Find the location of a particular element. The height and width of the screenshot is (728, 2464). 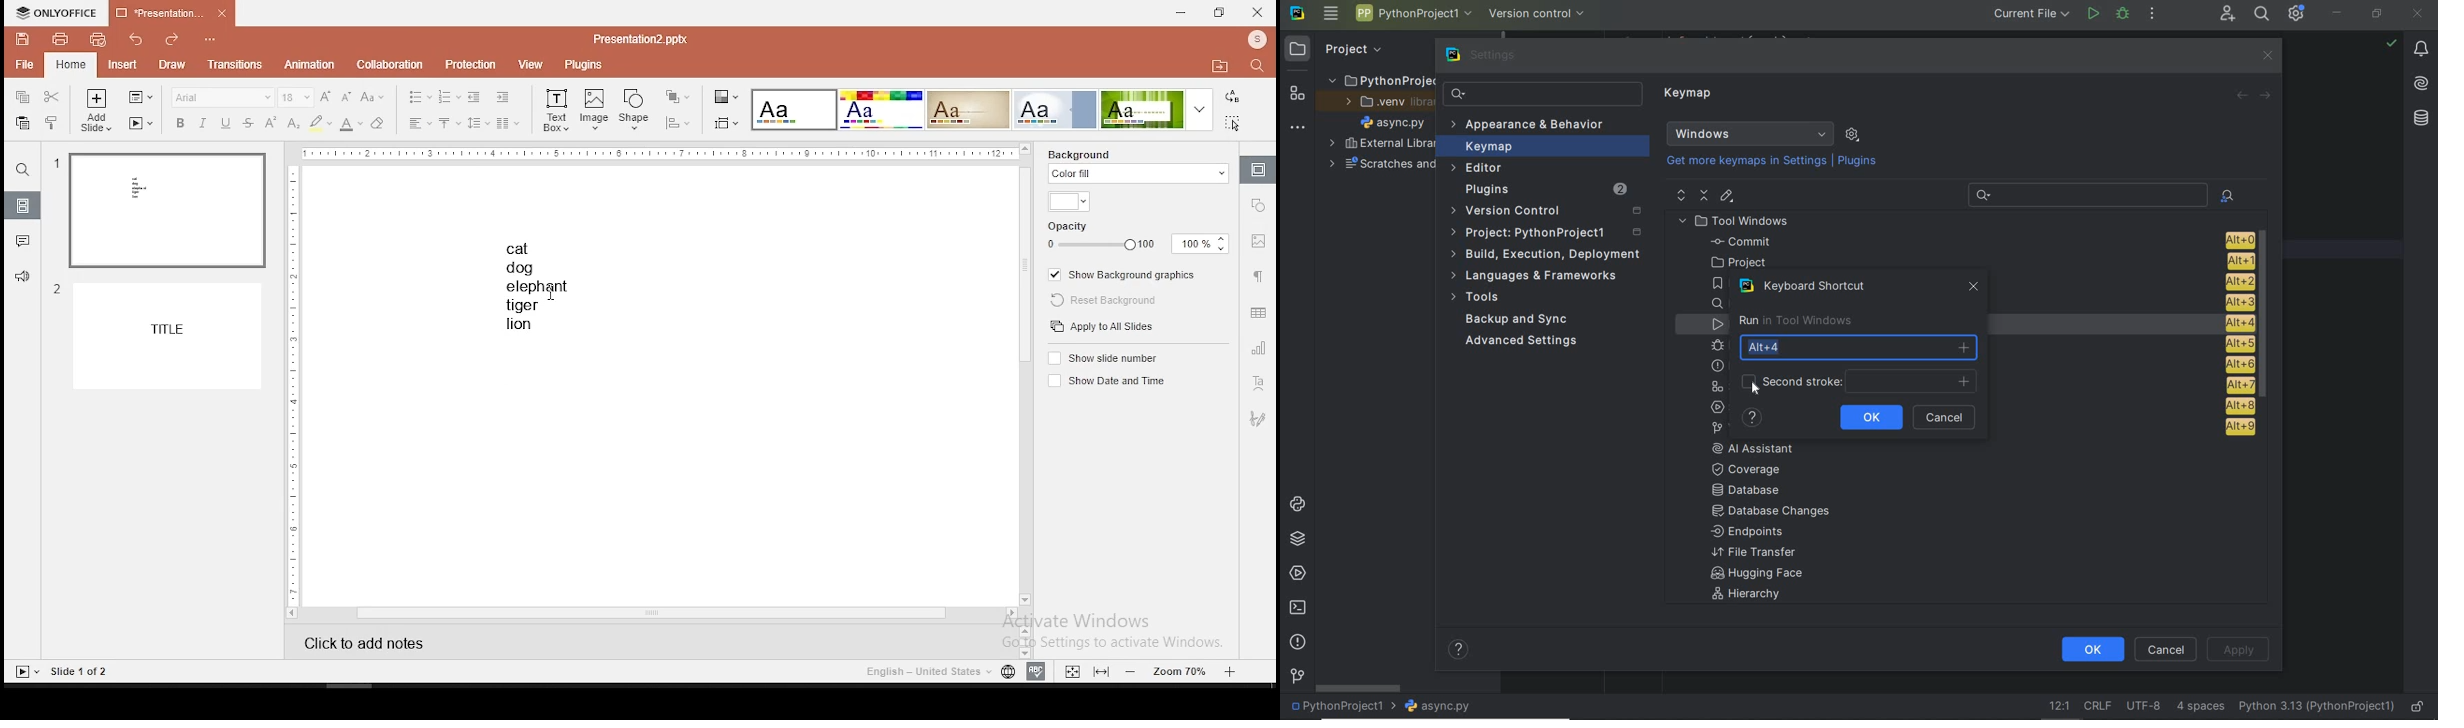

Languages & frameworks is located at coordinates (1537, 277).